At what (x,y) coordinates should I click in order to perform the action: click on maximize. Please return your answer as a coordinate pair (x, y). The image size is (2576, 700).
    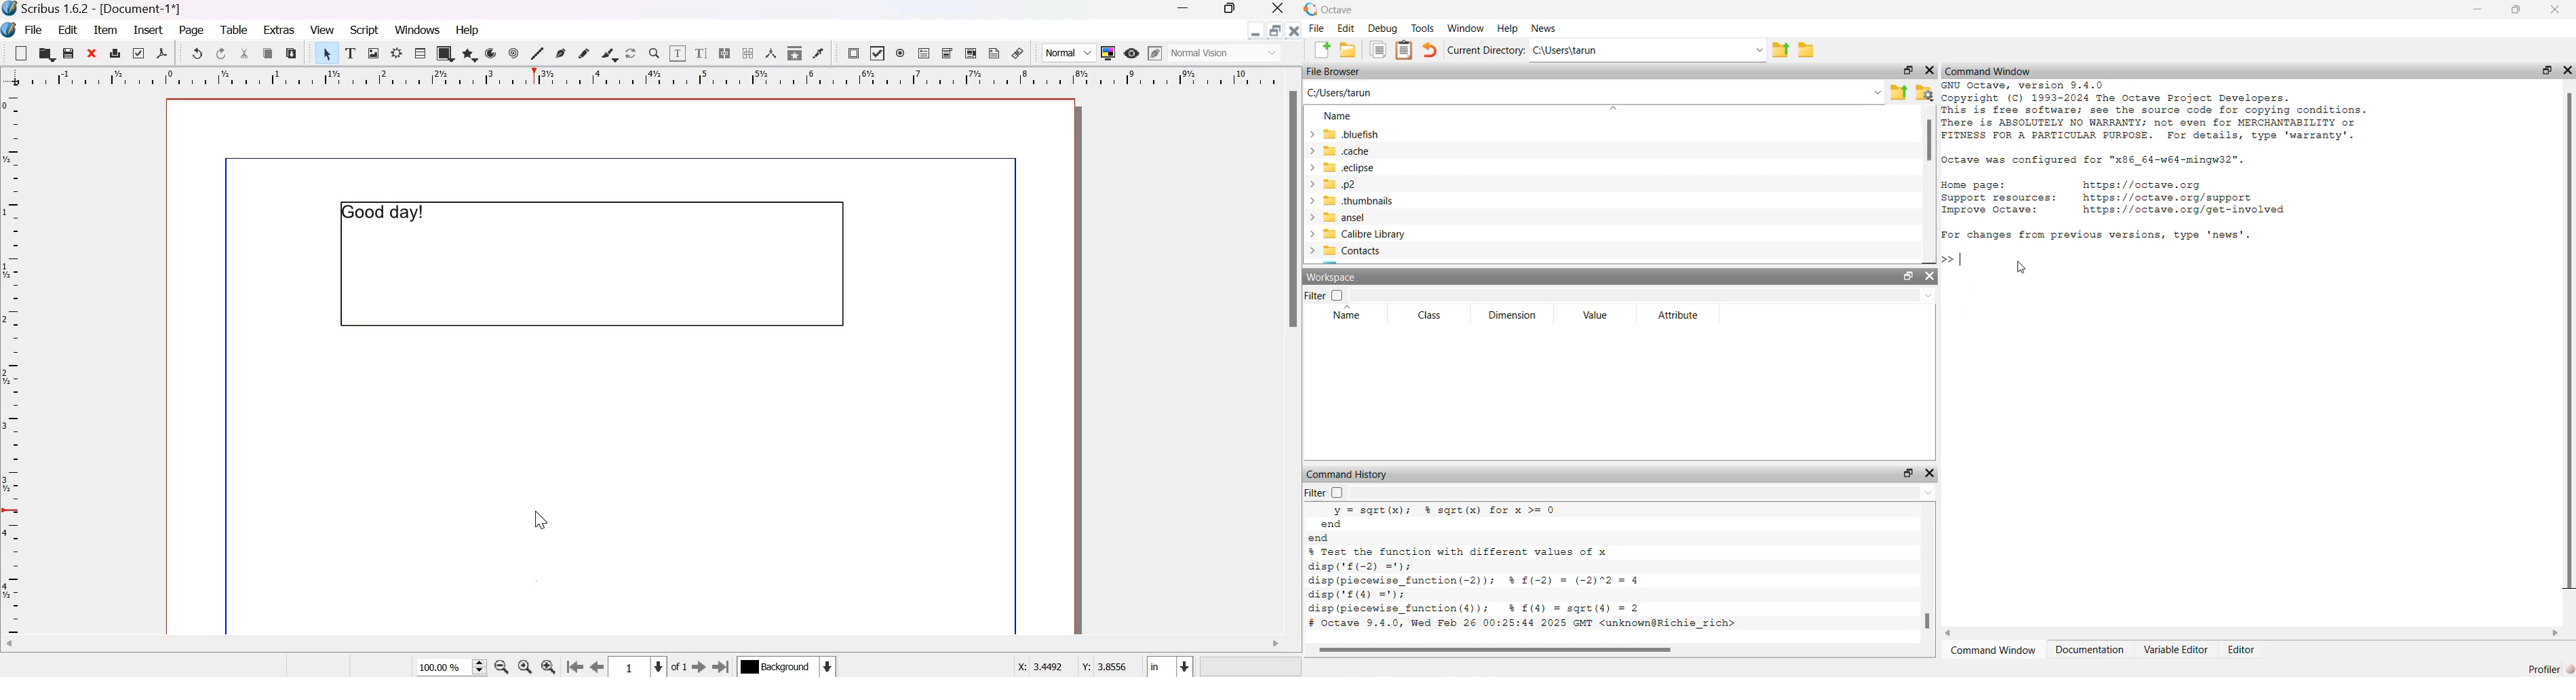
    Looking at the image, I should click on (1274, 30).